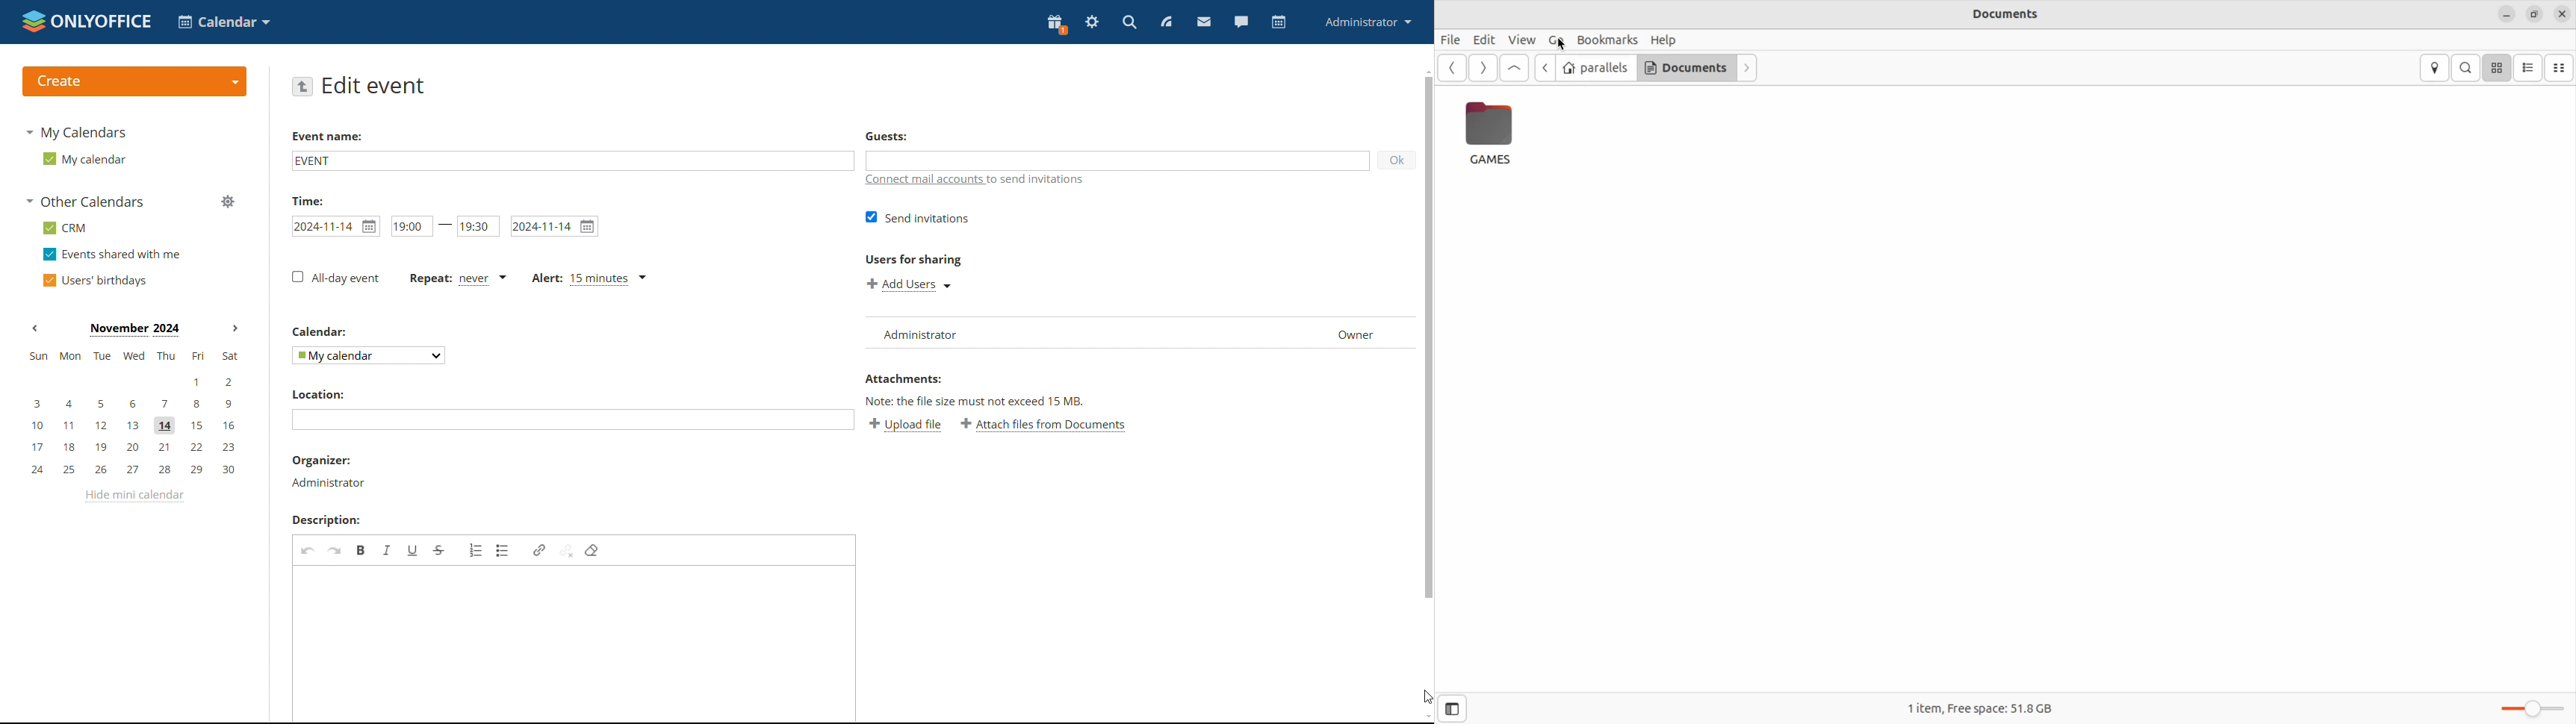 Image resolution: width=2576 pixels, height=728 pixels. I want to click on crm, so click(65, 228).